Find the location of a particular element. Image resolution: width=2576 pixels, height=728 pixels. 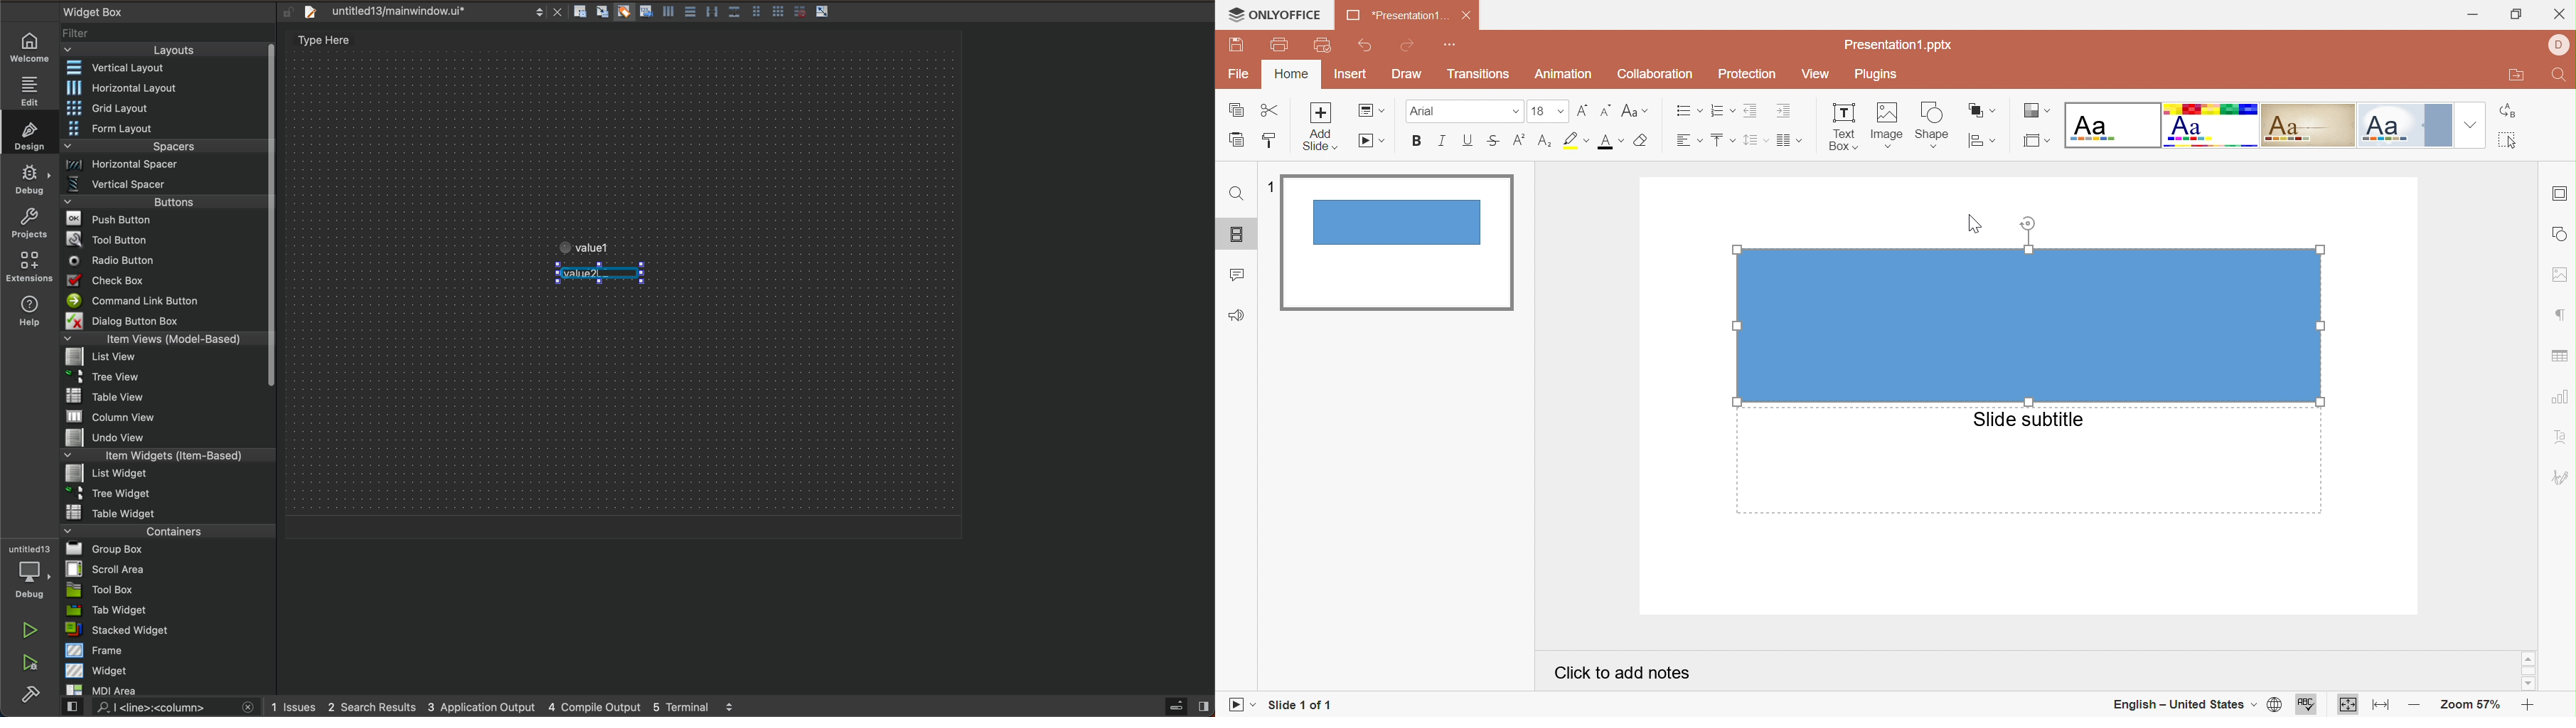

 is located at coordinates (645, 13).